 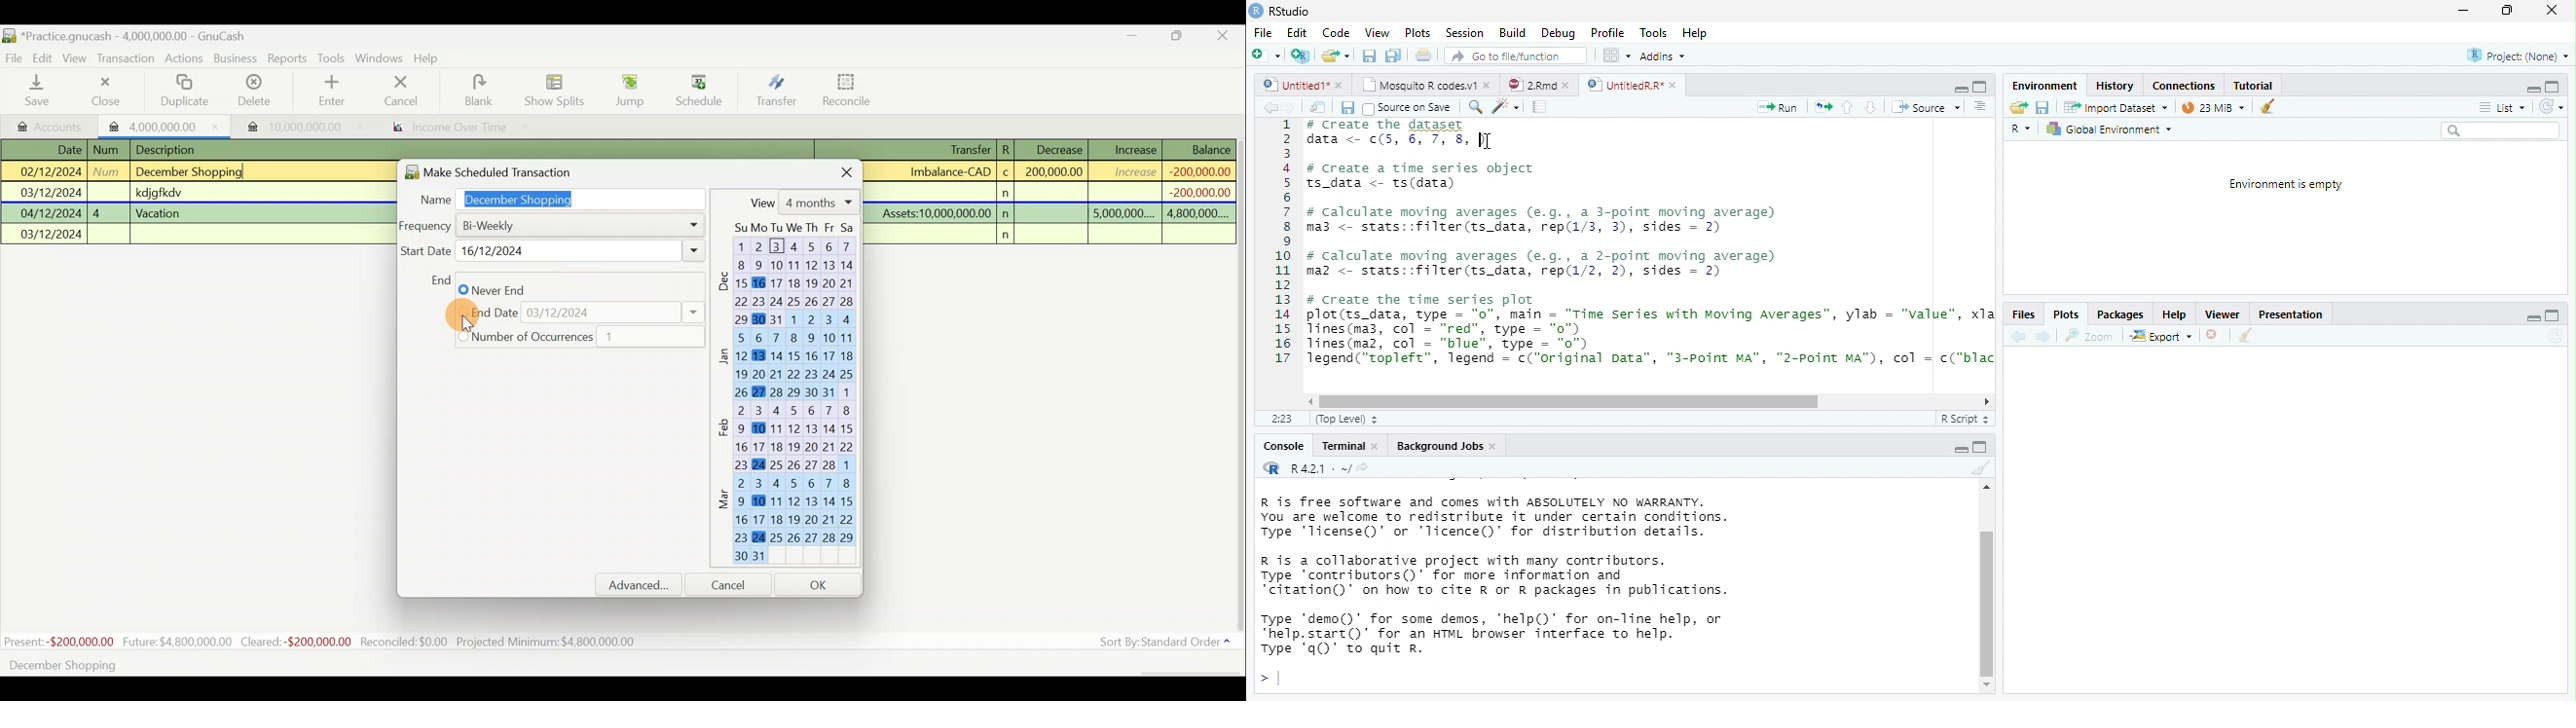 I want to click on Cursor, so click(x=698, y=85).